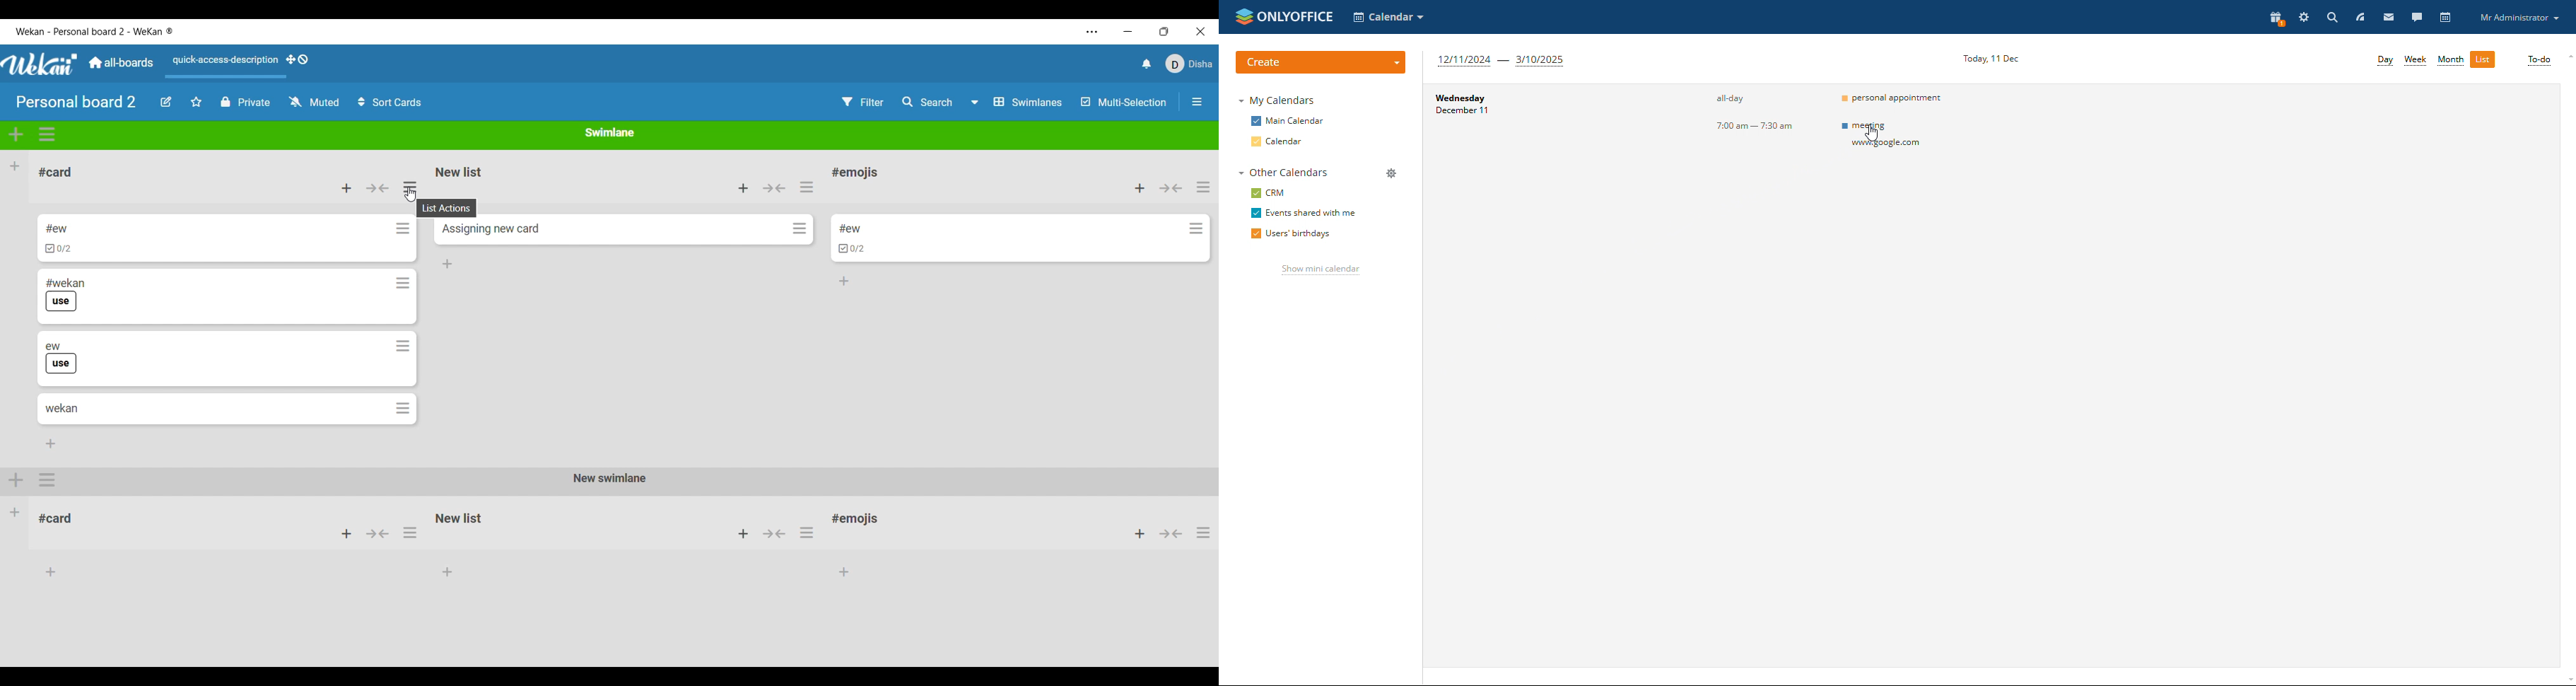 Image resolution: width=2576 pixels, height=700 pixels. What do you see at coordinates (1320, 63) in the screenshot?
I see `create` at bounding box center [1320, 63].